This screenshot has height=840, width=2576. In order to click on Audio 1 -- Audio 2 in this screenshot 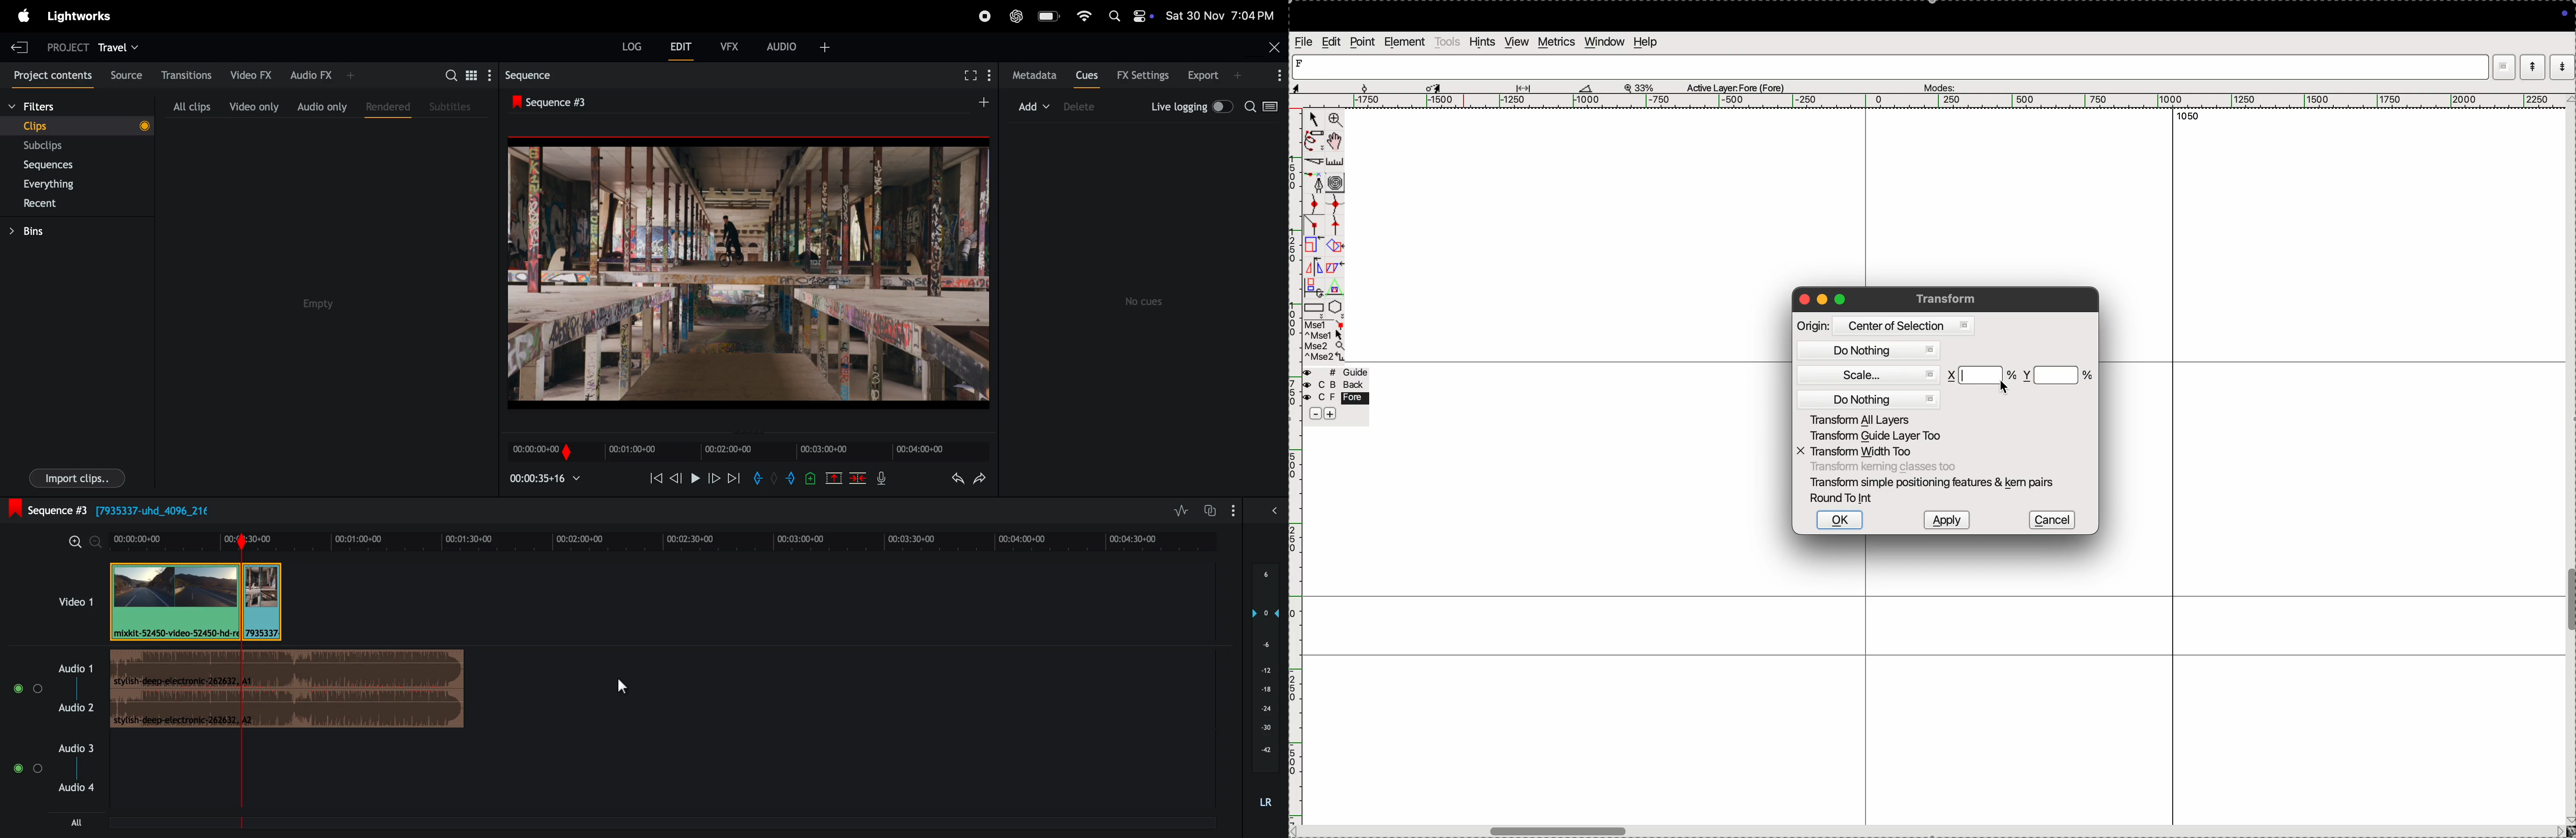, I will do `click(78, 682)`.